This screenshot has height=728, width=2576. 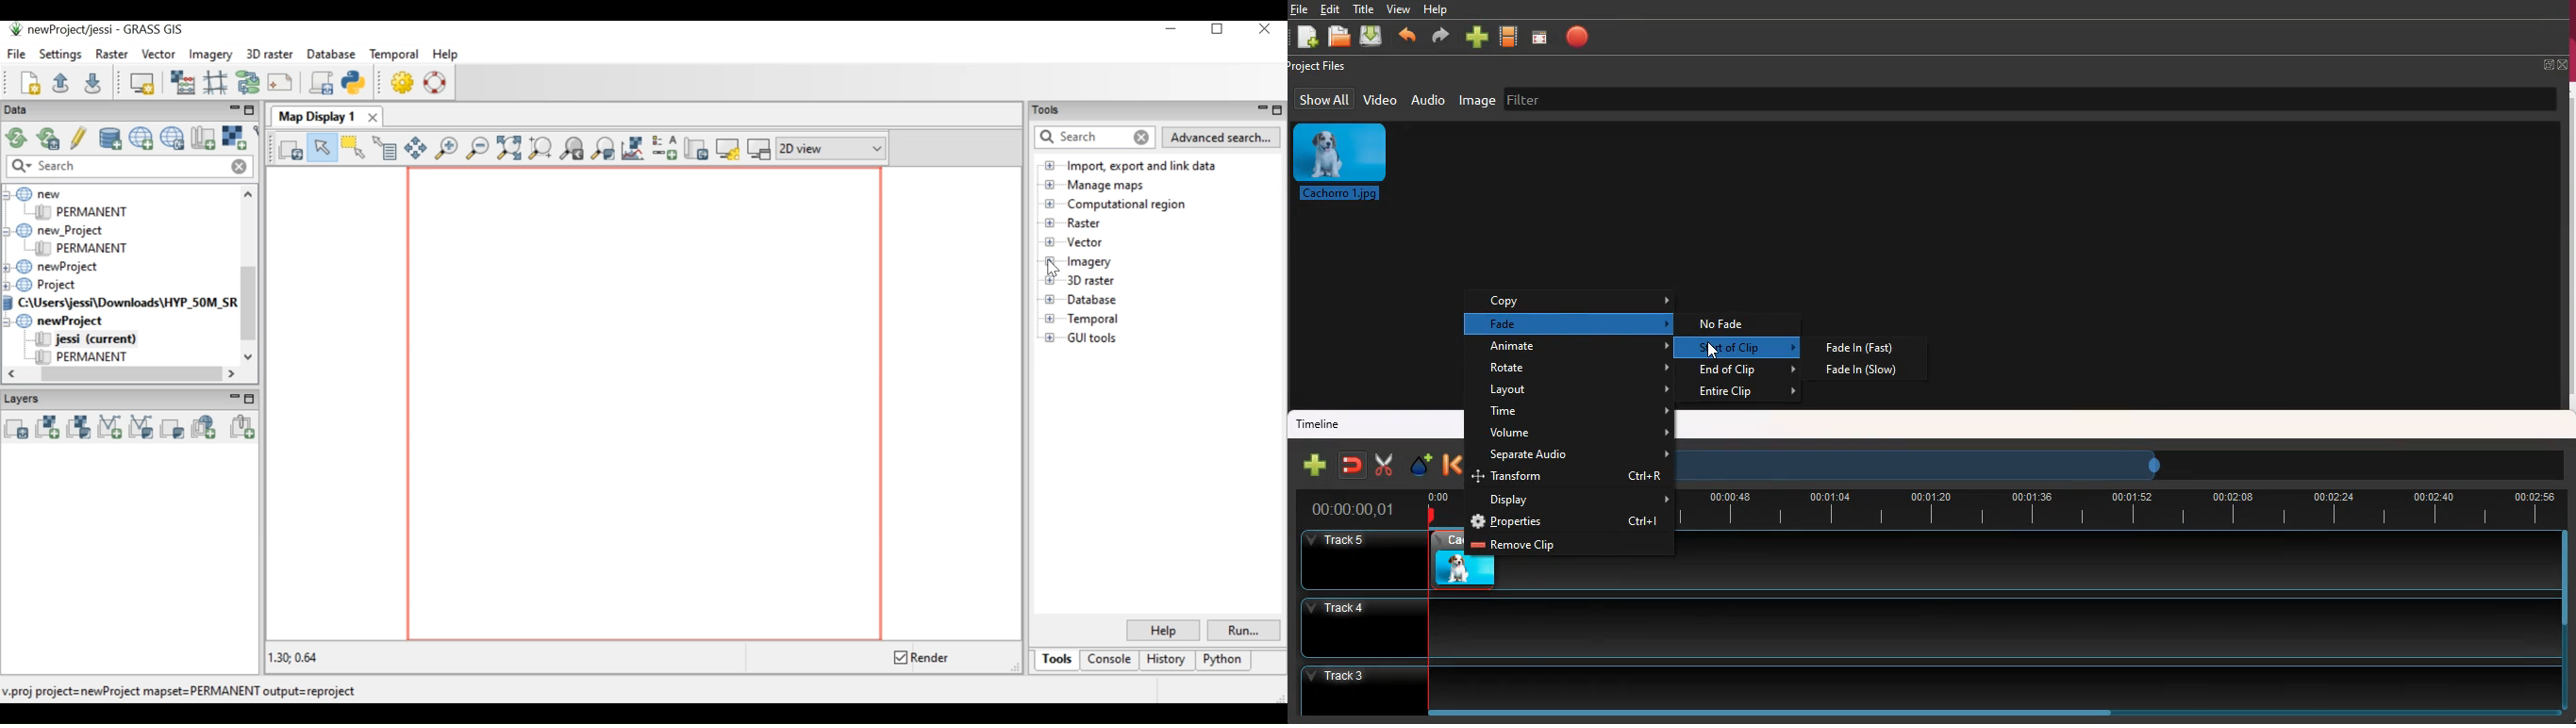 What do you see at coordinates (1381, 99) in the screenshot?
I see `video` at bounding box center [1381, 99].